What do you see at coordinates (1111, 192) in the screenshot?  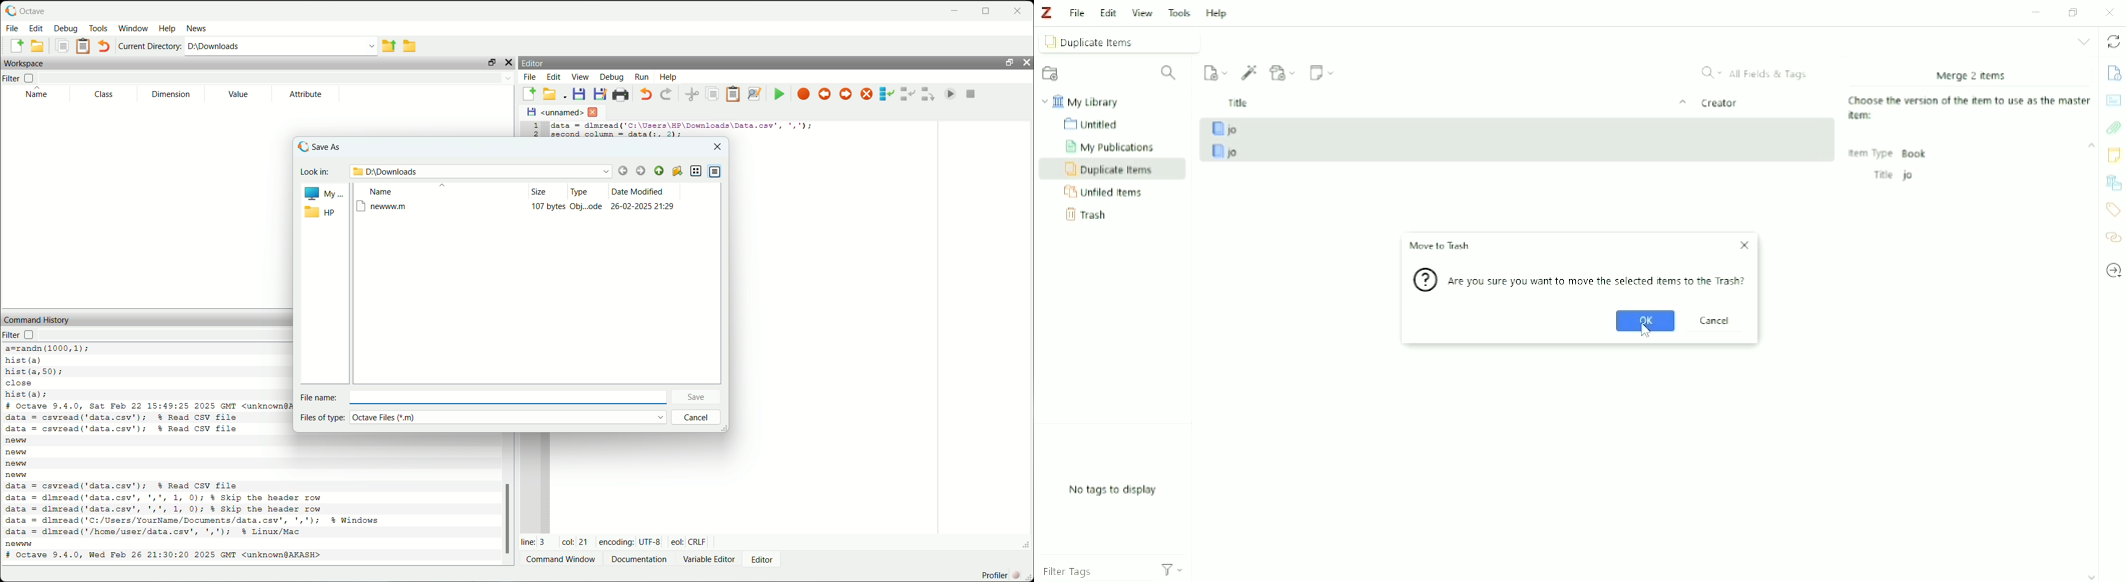 I see `Unfiled Items` at bounding box center [1111, 192].